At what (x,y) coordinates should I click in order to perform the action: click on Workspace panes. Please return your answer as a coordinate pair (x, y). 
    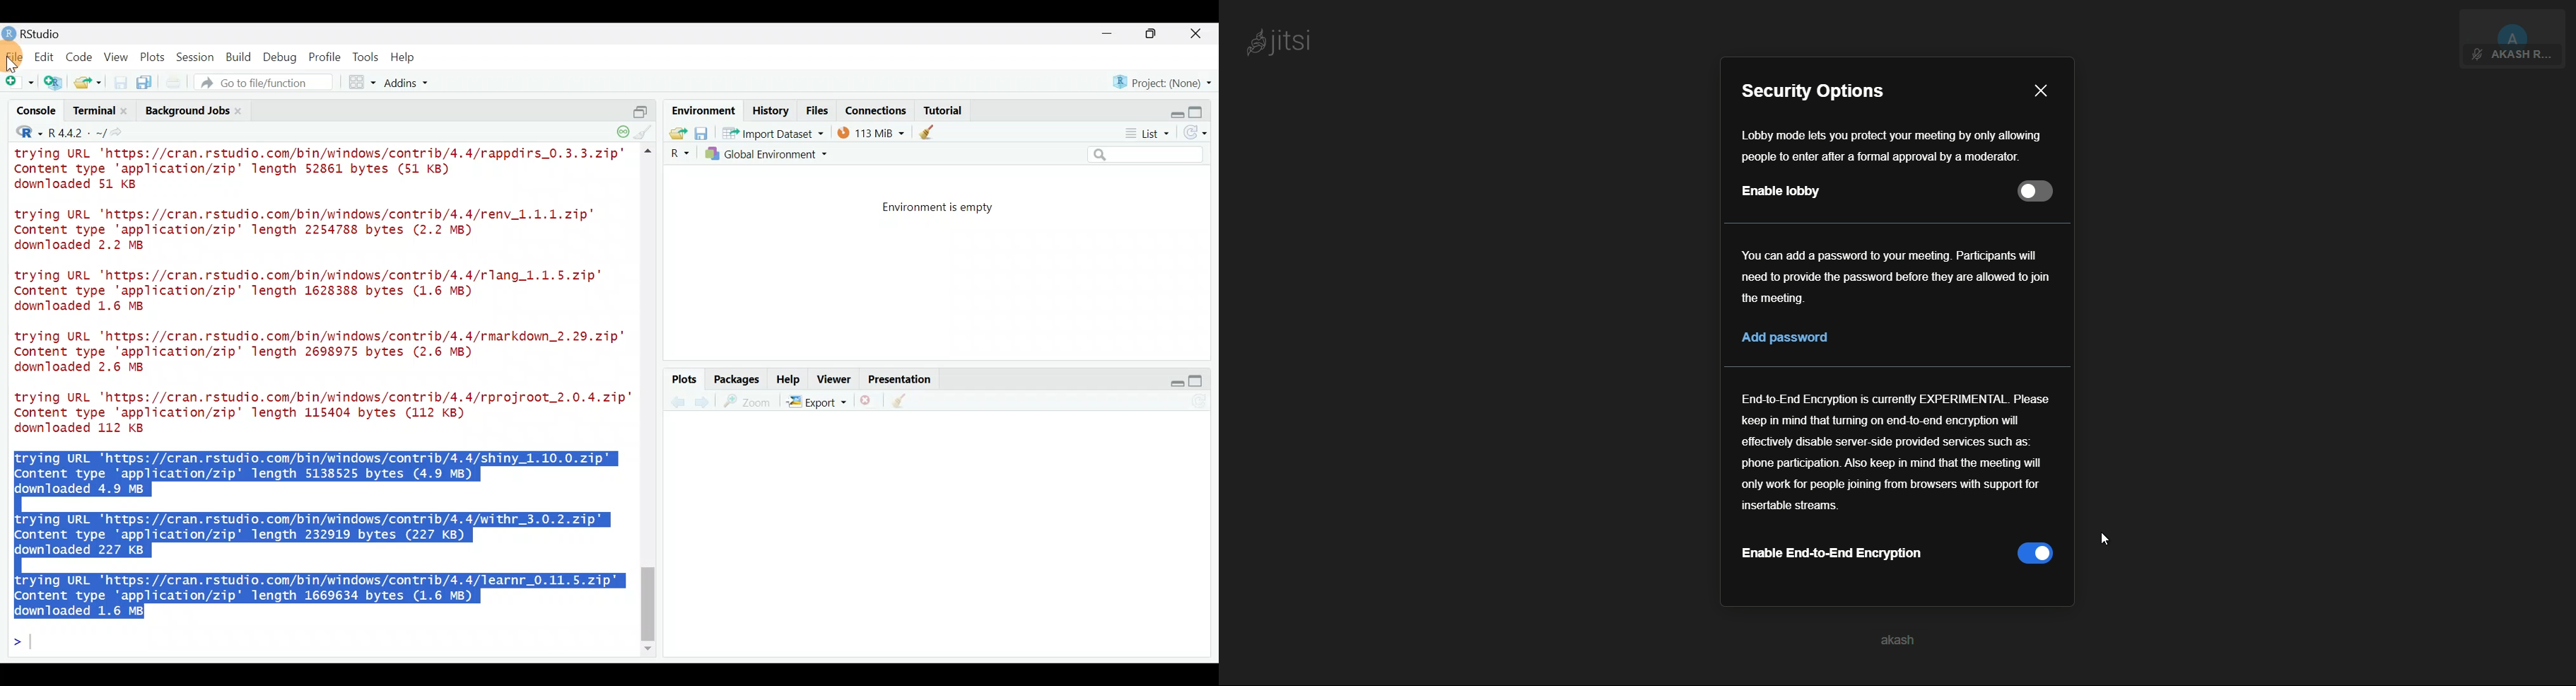
    Looking at the image, I should click on (363, 83).